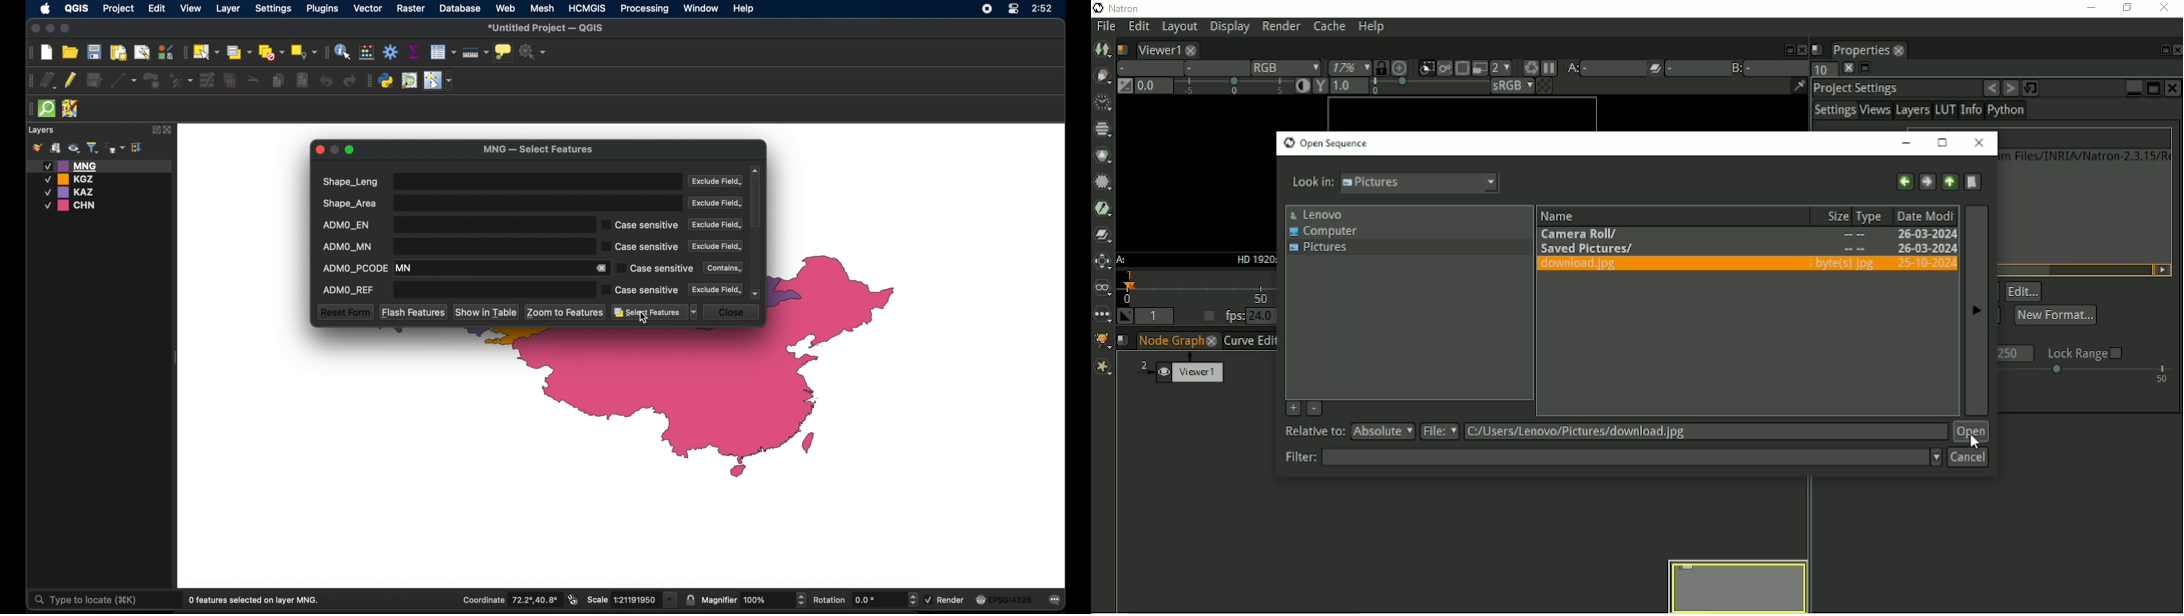 The width and height of the screenshot is (2184, 616). Describe the element at coordinates (44, 10) in the screenshot. I see `apple icon` at that location.